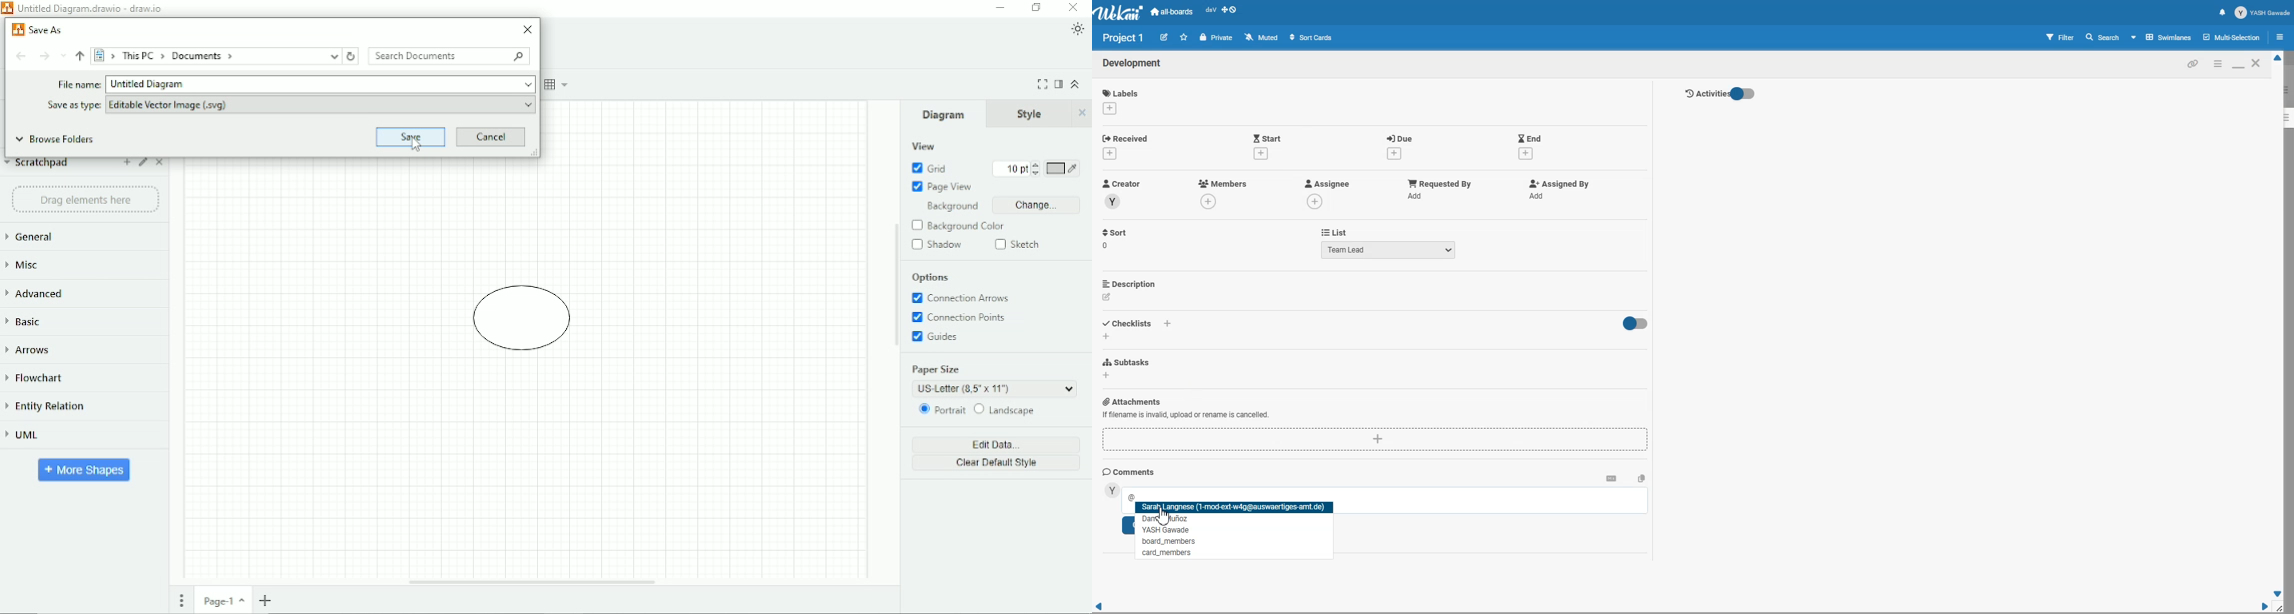 The image size is (2296, 616). What do you see at coordinates (1164, 36) in the screenshot?
I see `Edit` at bounding box center [1164, 36].